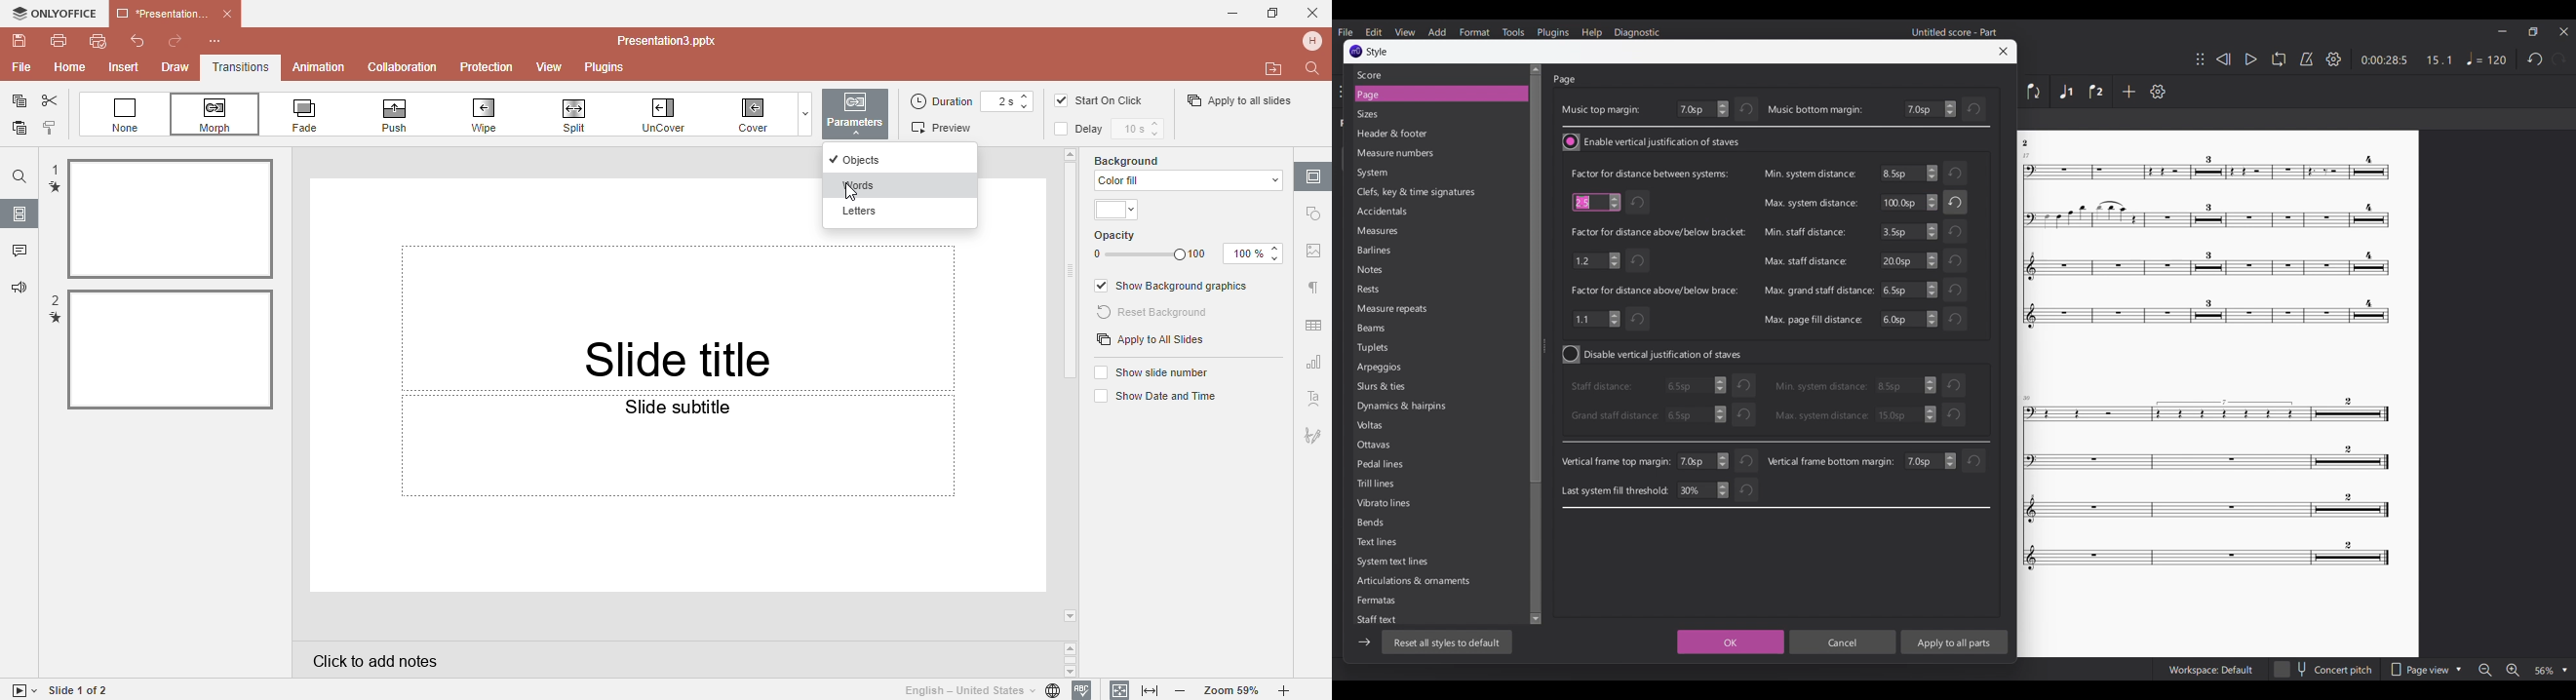 This screenshot has height=700, width=2576. What do you see at coordinates (1400, 465) in the screenshot?
I see `Pedal lines` at bounding box center [1400, 465].